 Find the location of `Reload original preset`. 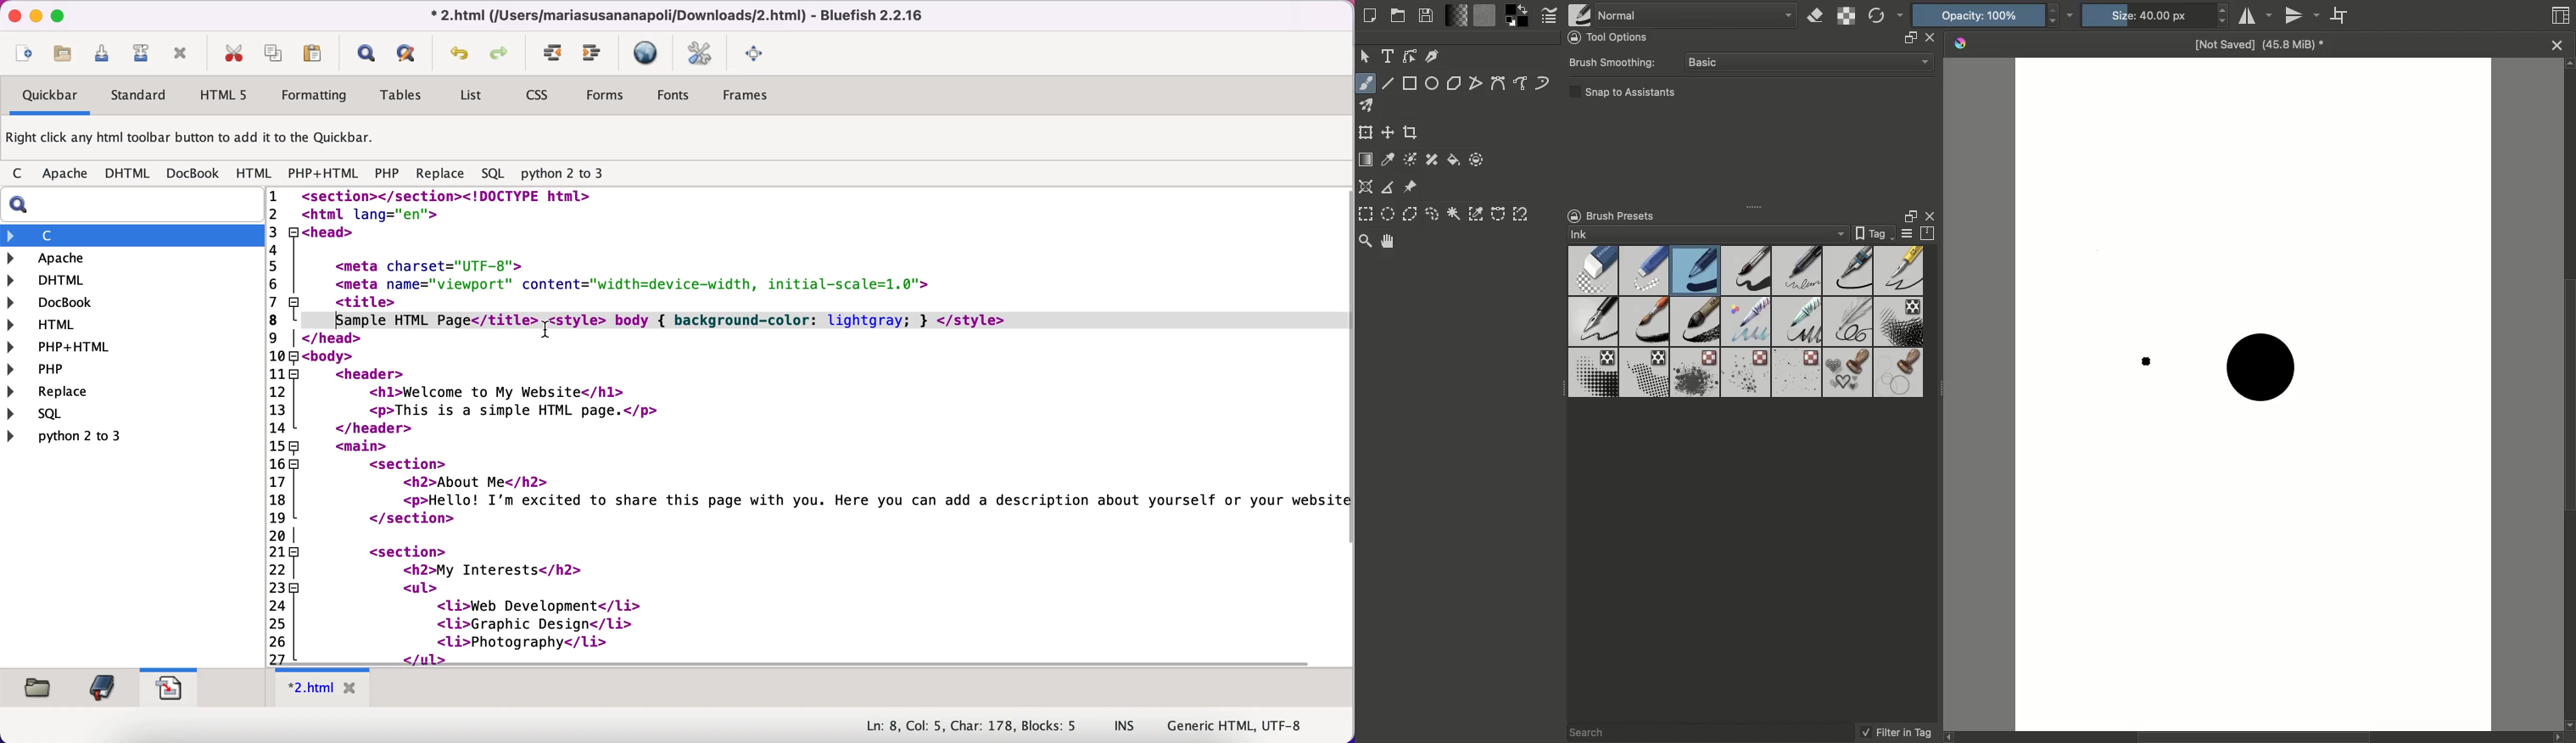

Reload original preset is located at coordinates (1885, 17).